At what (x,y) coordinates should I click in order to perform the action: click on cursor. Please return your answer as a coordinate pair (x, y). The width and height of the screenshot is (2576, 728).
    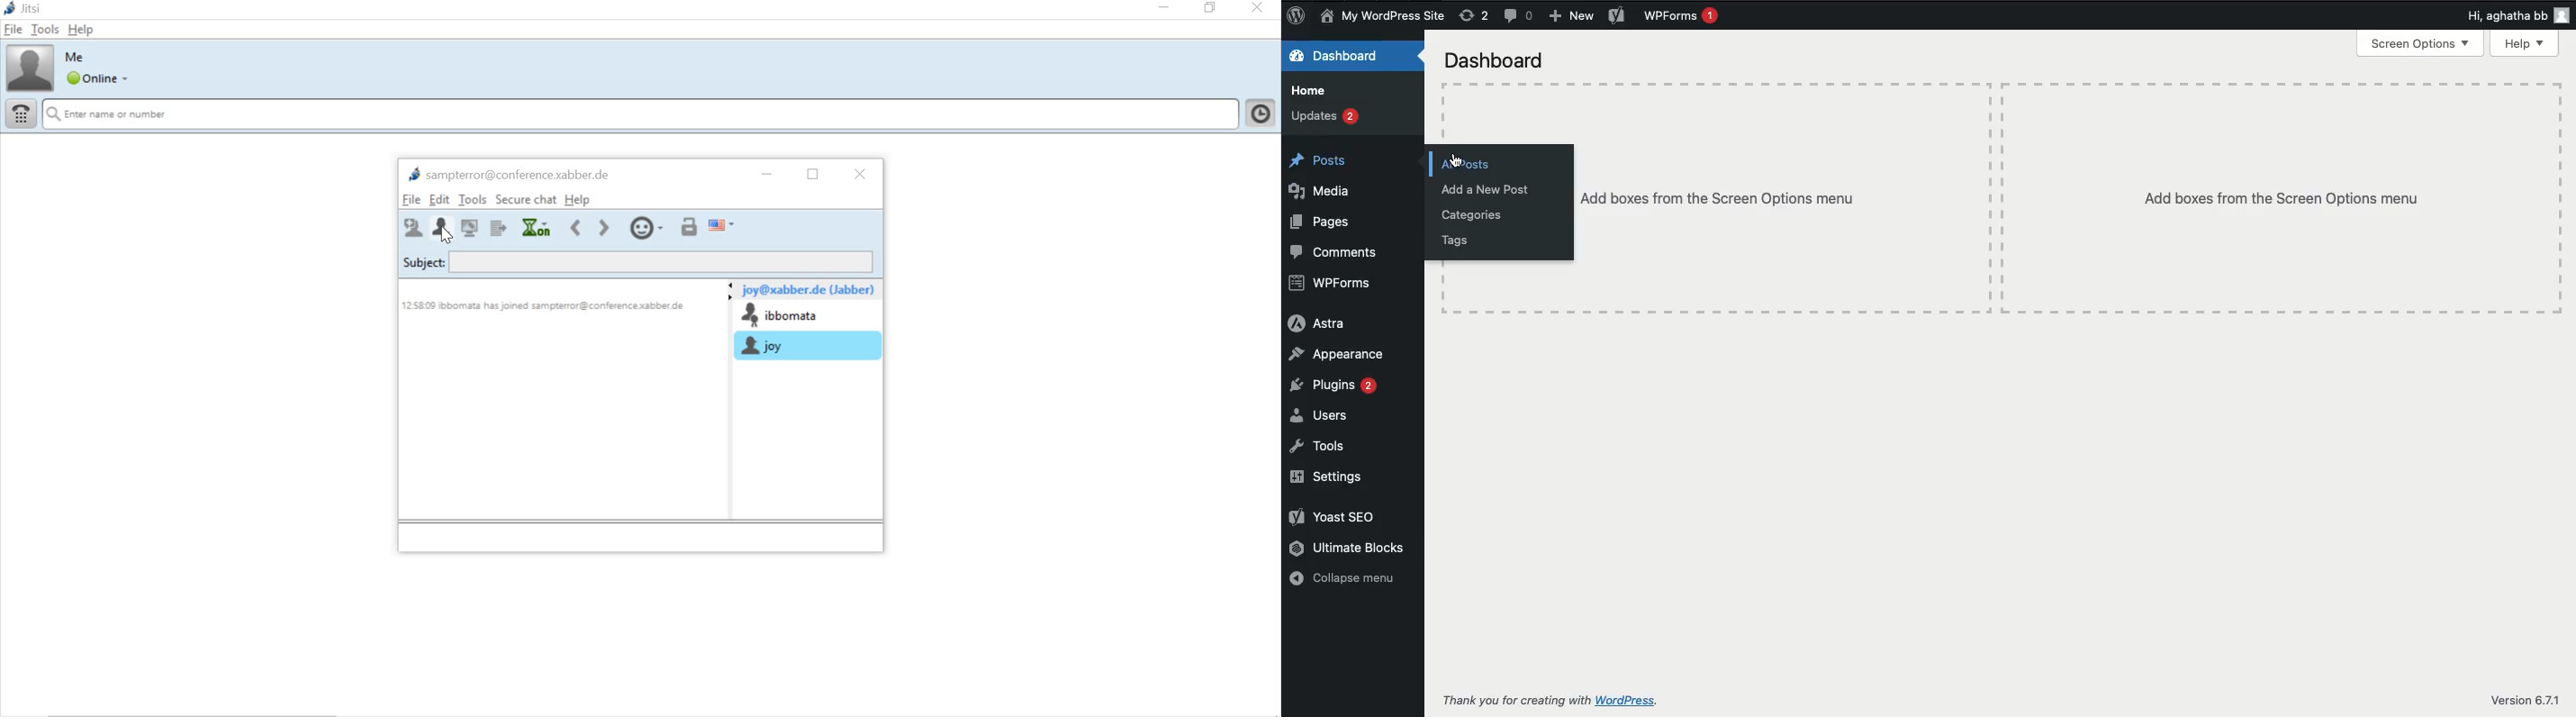
    Looking at the image, I should click on (445, 235).